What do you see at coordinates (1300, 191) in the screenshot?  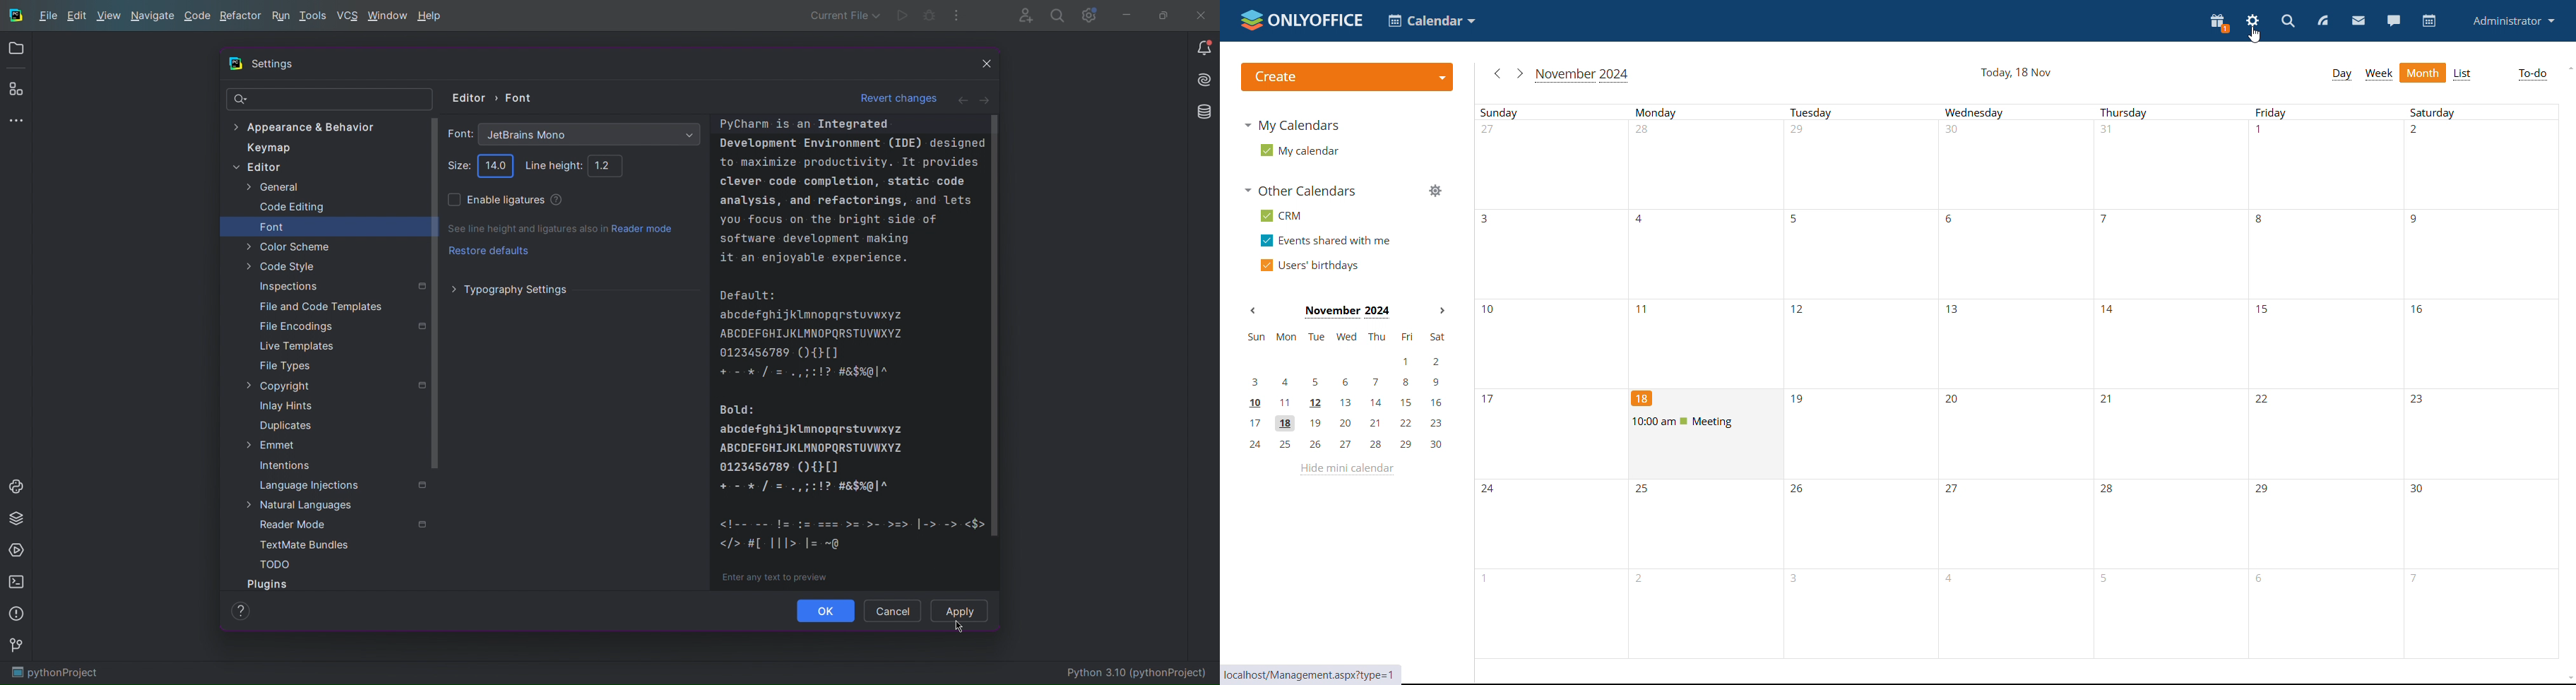 I see `other calendars` at bounding box center [1300, 191].